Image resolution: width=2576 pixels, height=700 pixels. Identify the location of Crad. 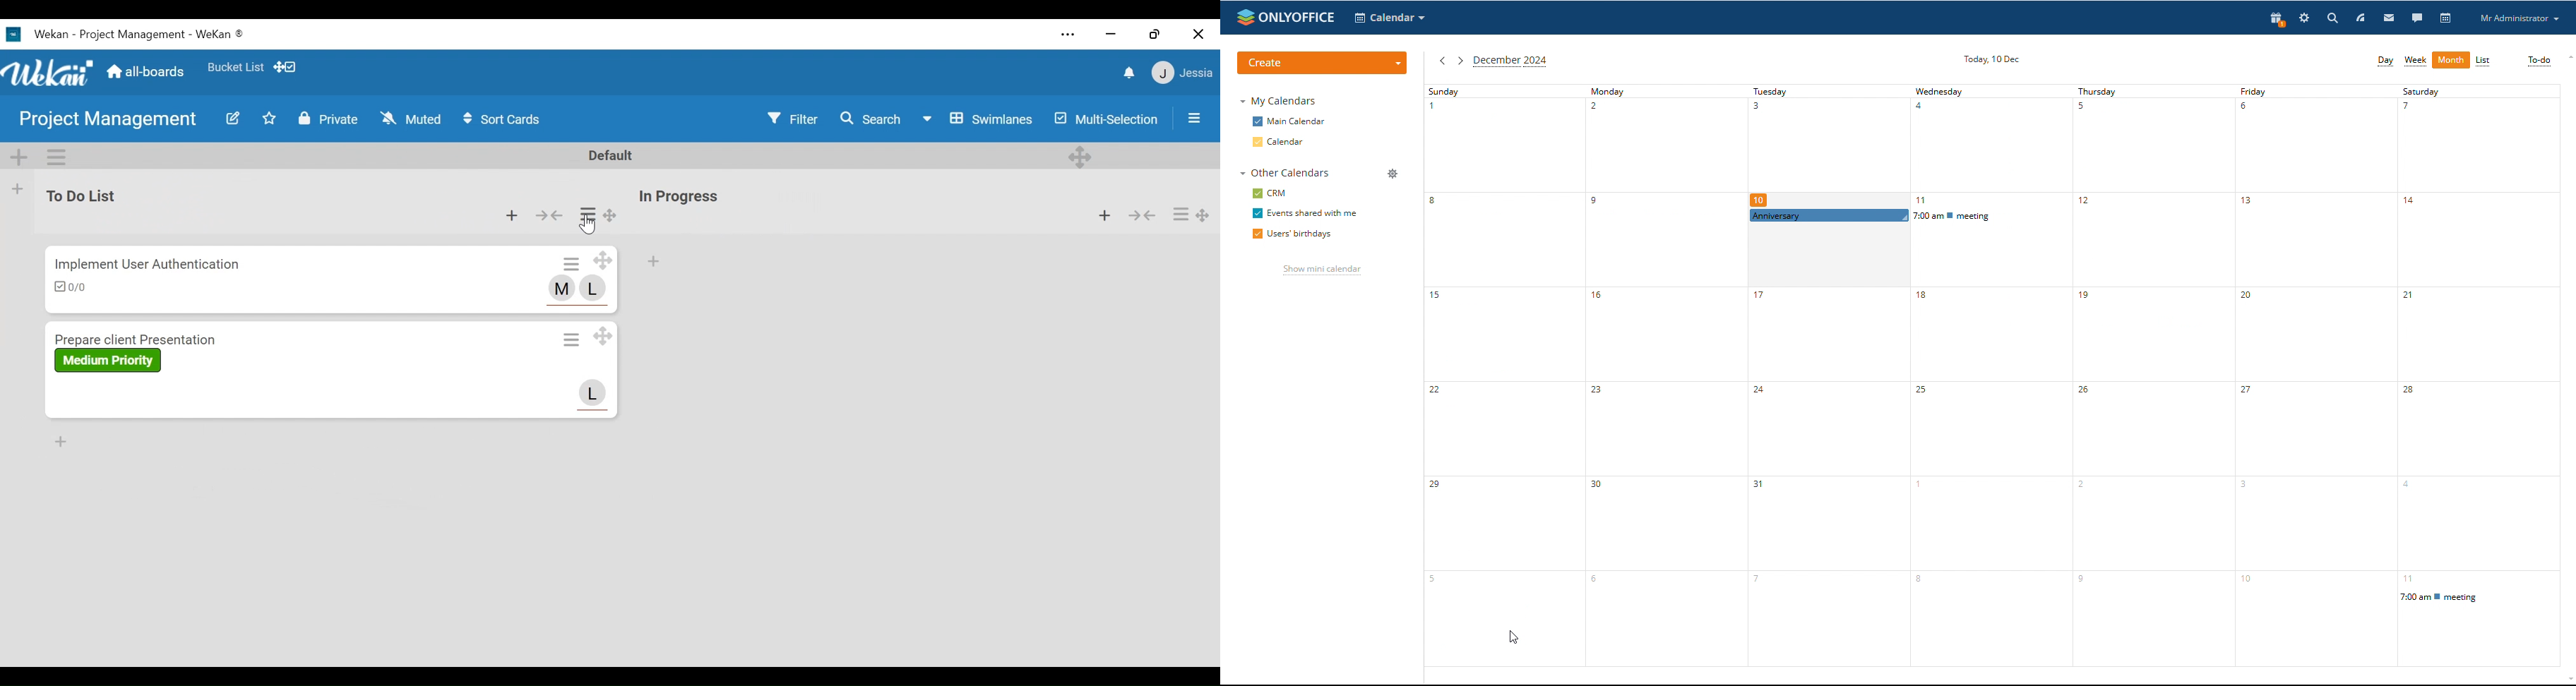
(217, 281).